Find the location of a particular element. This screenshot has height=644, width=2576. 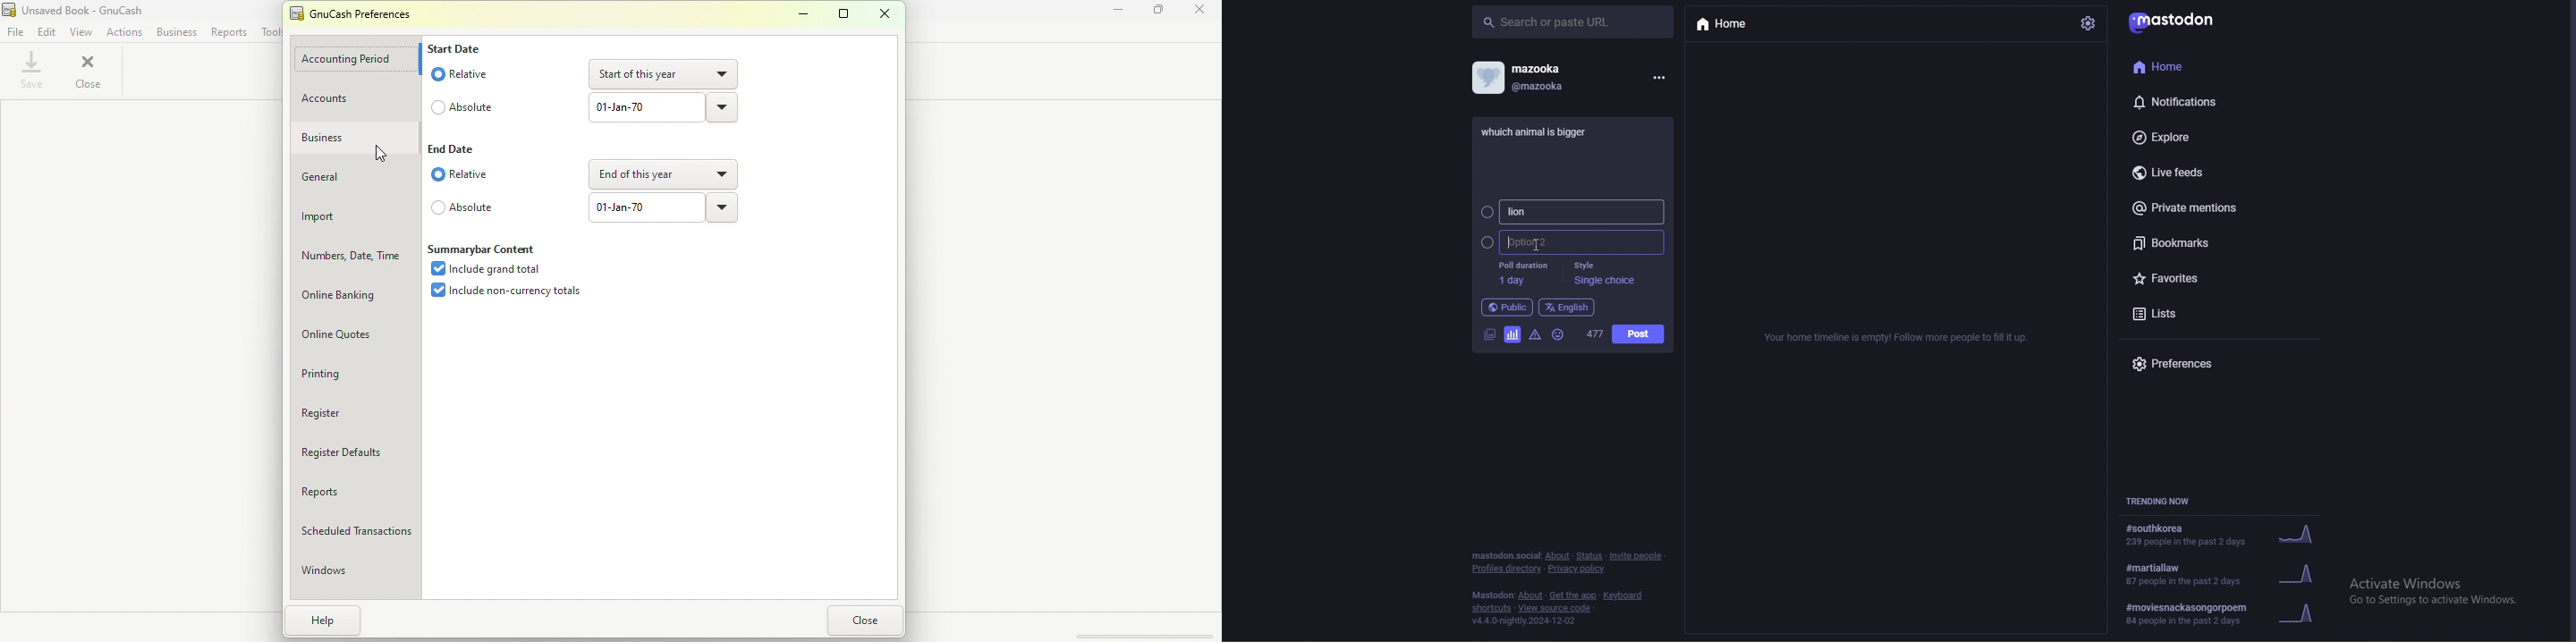

Register defaults is located at coordinates (355, 451).